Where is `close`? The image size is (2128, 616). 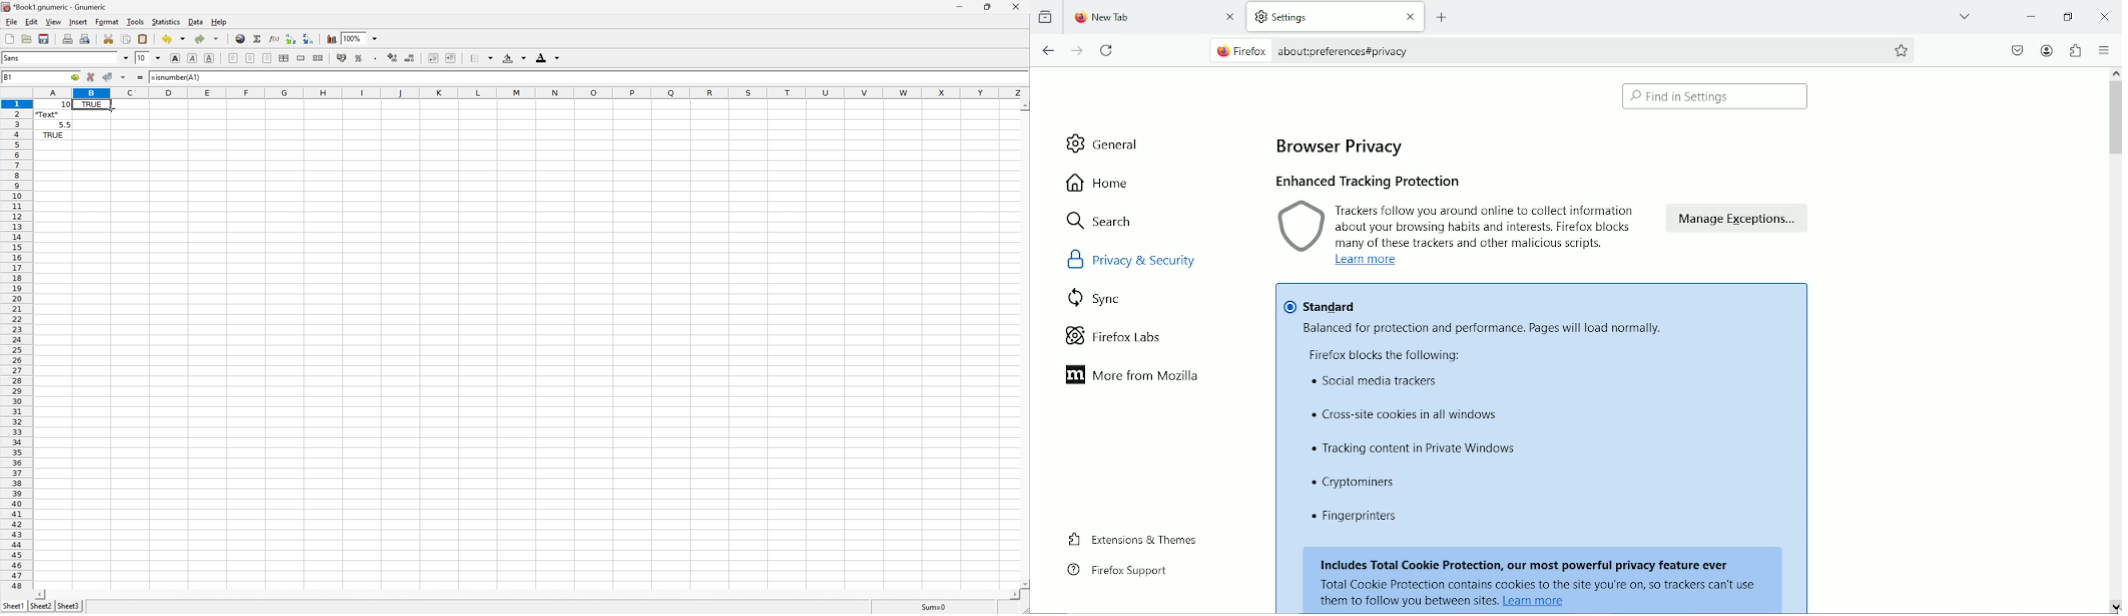
close is located at coordinates (1232, 19).